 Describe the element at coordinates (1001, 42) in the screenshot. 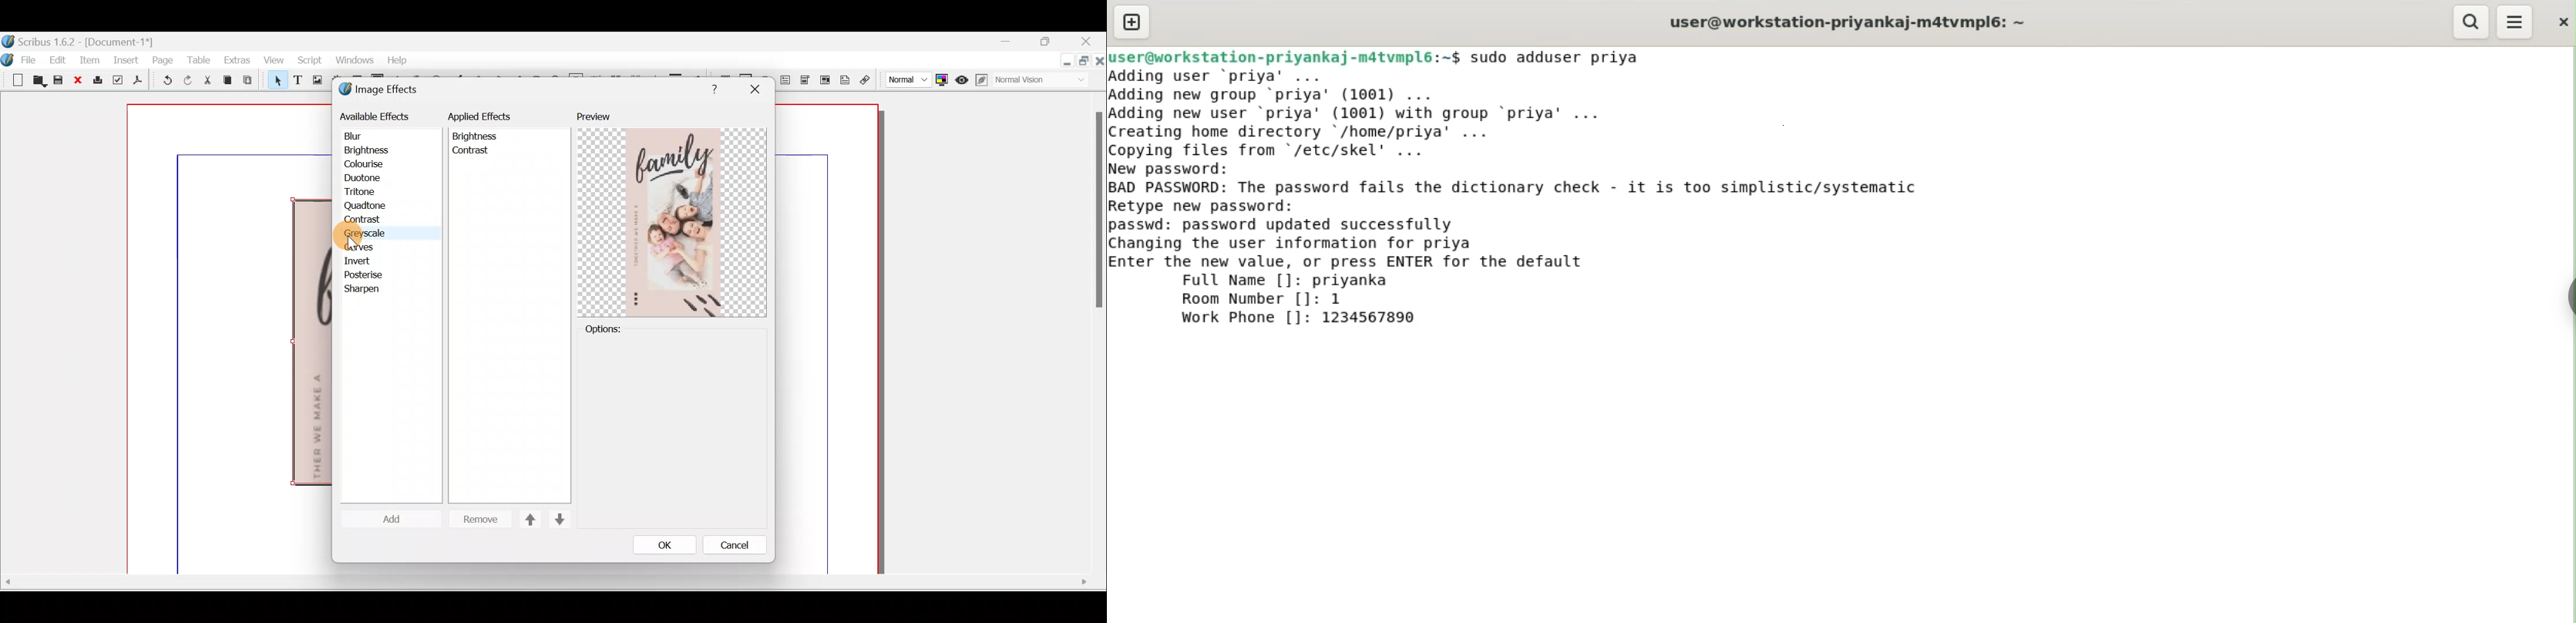

I see `Minimise` at that location.